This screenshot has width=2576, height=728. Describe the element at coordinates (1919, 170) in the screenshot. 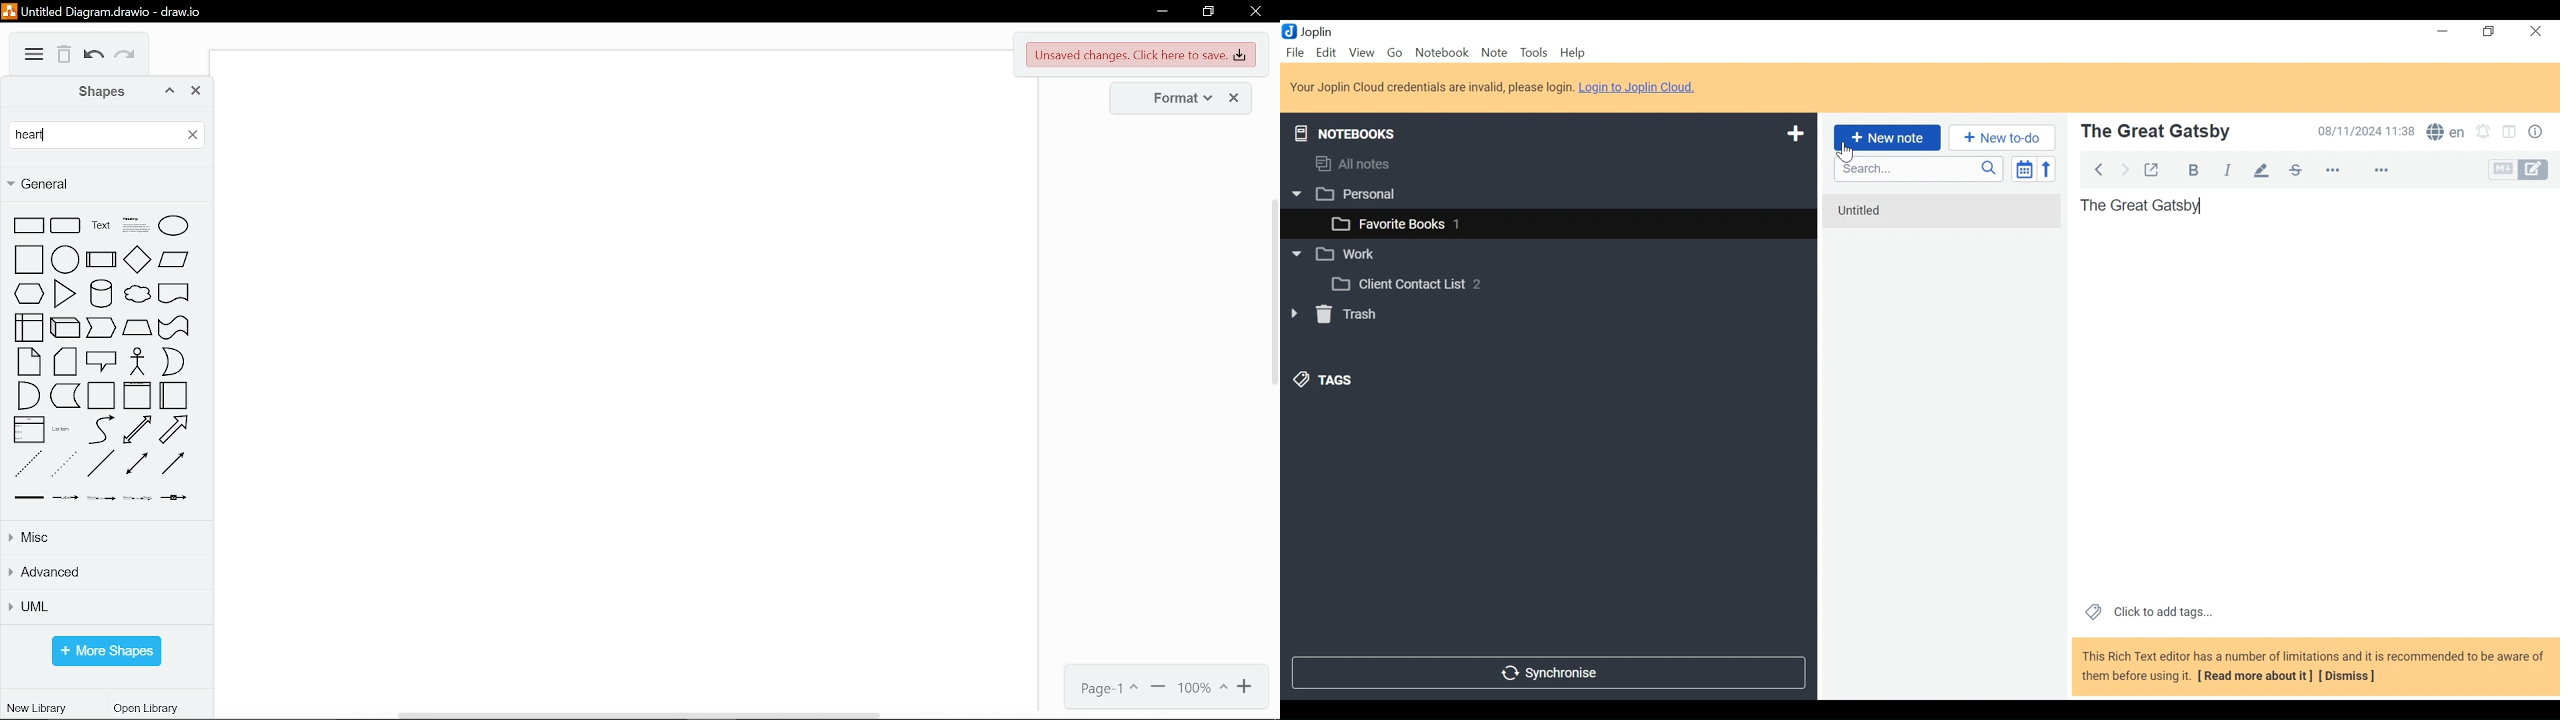

I see `Search` at that location.